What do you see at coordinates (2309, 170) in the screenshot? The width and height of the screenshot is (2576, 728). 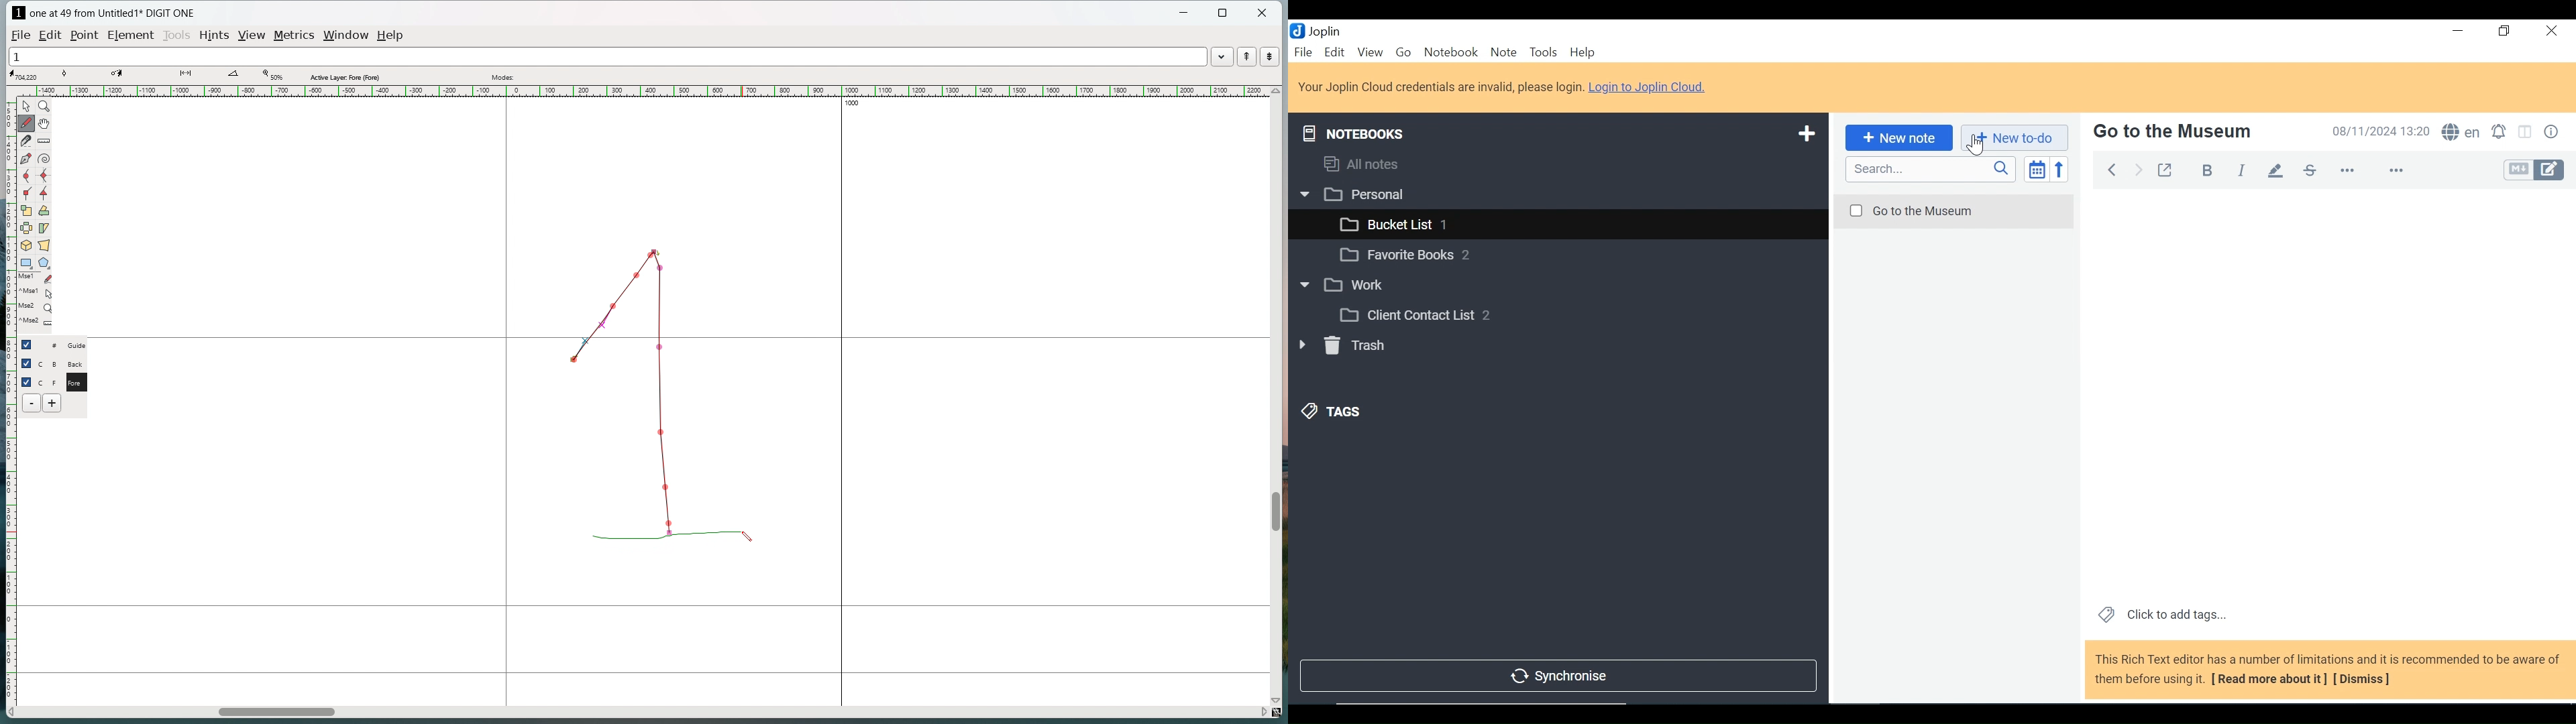 I see `Strikethrough` at bounding box center [2309, 170].